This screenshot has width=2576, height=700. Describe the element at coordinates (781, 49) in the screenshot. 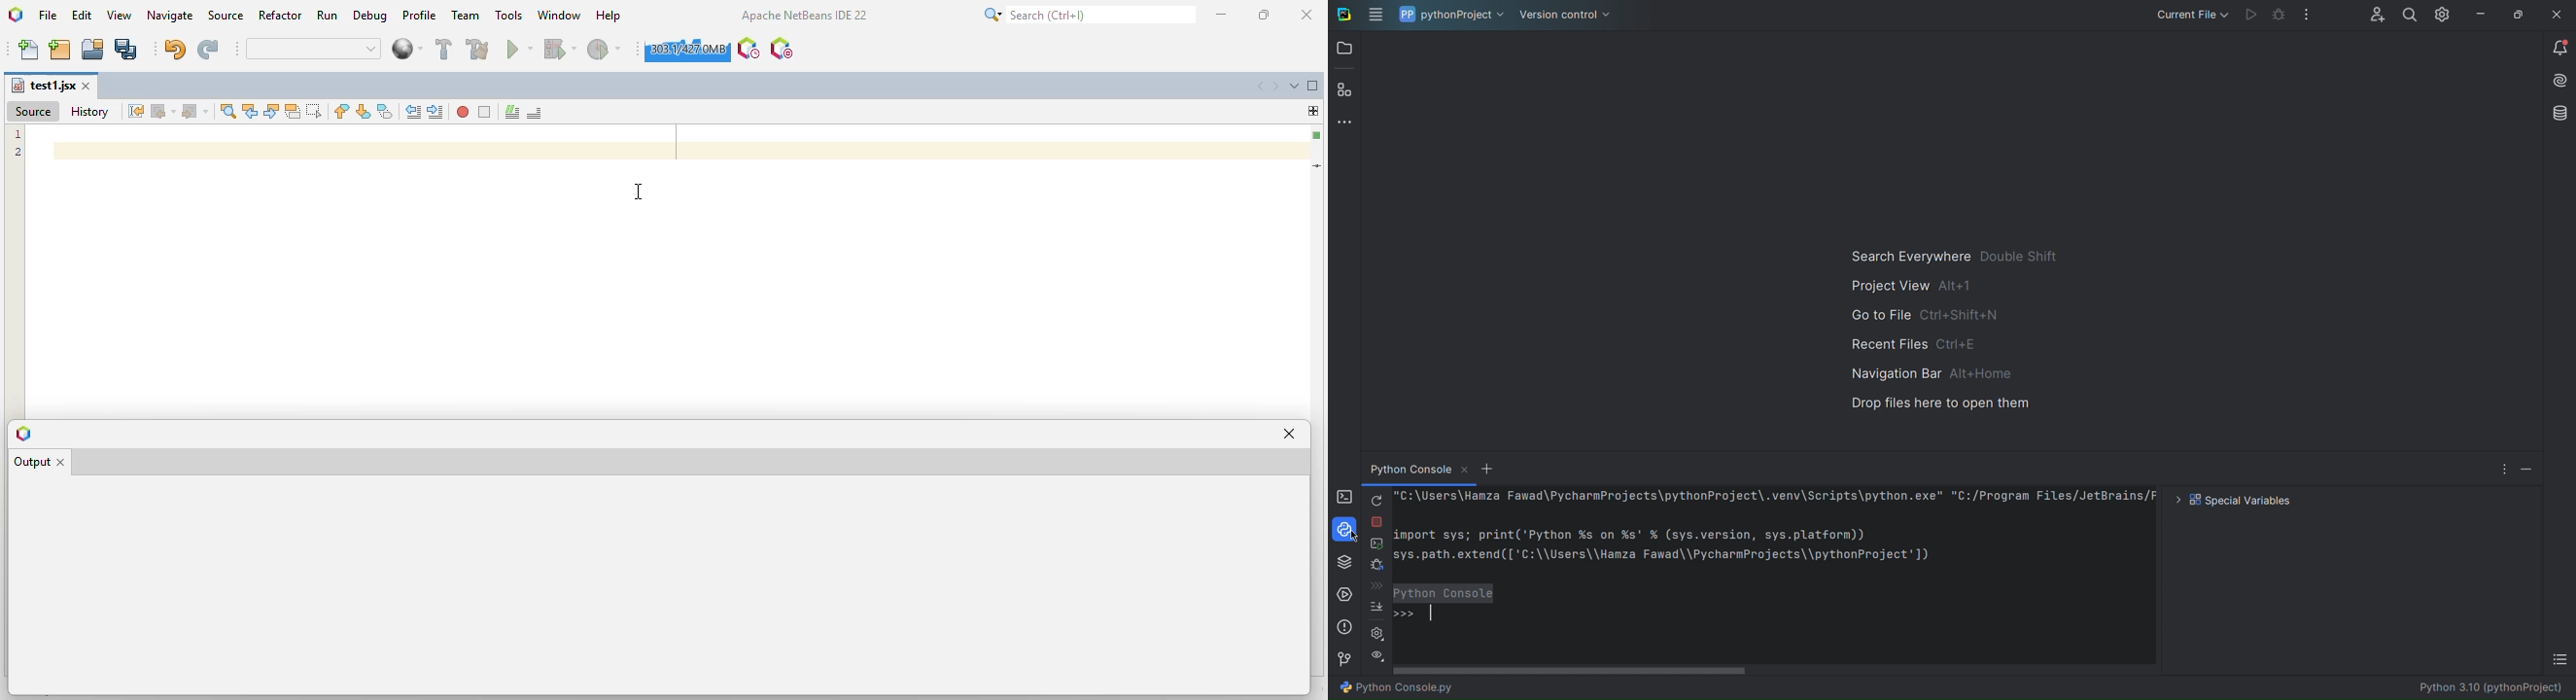

I see `pause I/O checks` at that location.